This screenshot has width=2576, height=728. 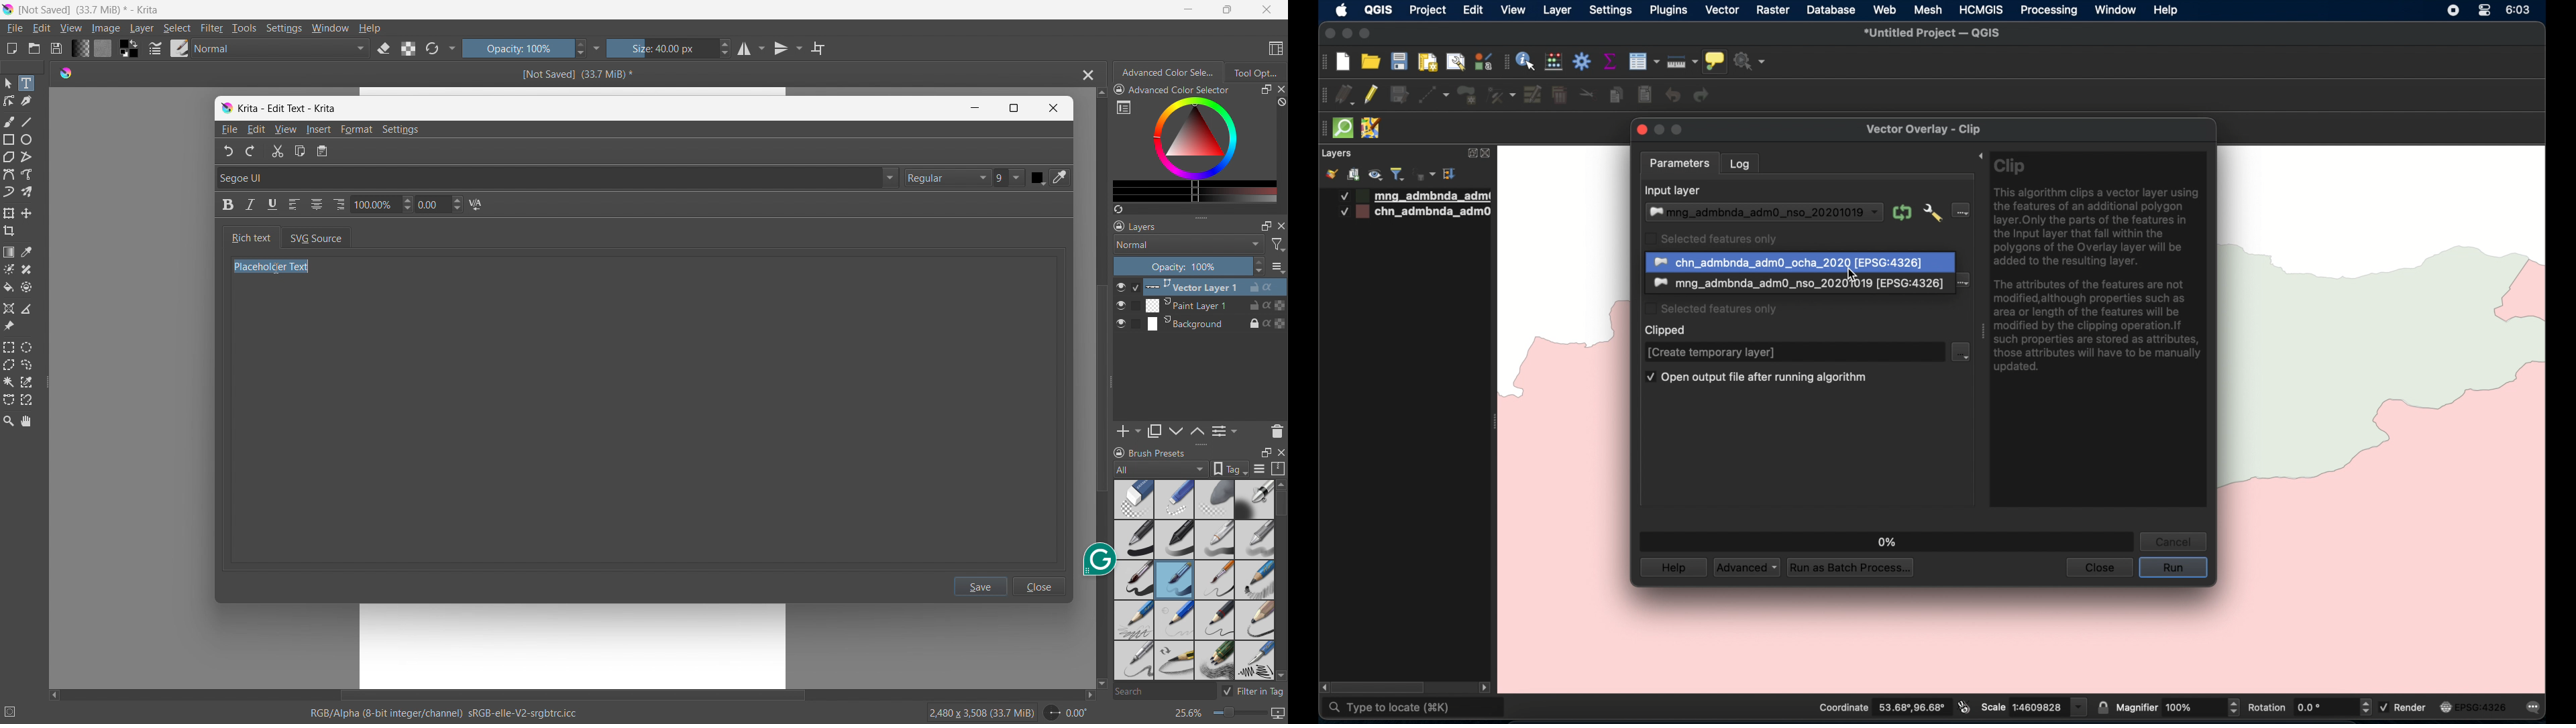 What do you see at coordinates (26, 158) in the screenshot?
I see `polyline tool` at bounding box center [26, 158].